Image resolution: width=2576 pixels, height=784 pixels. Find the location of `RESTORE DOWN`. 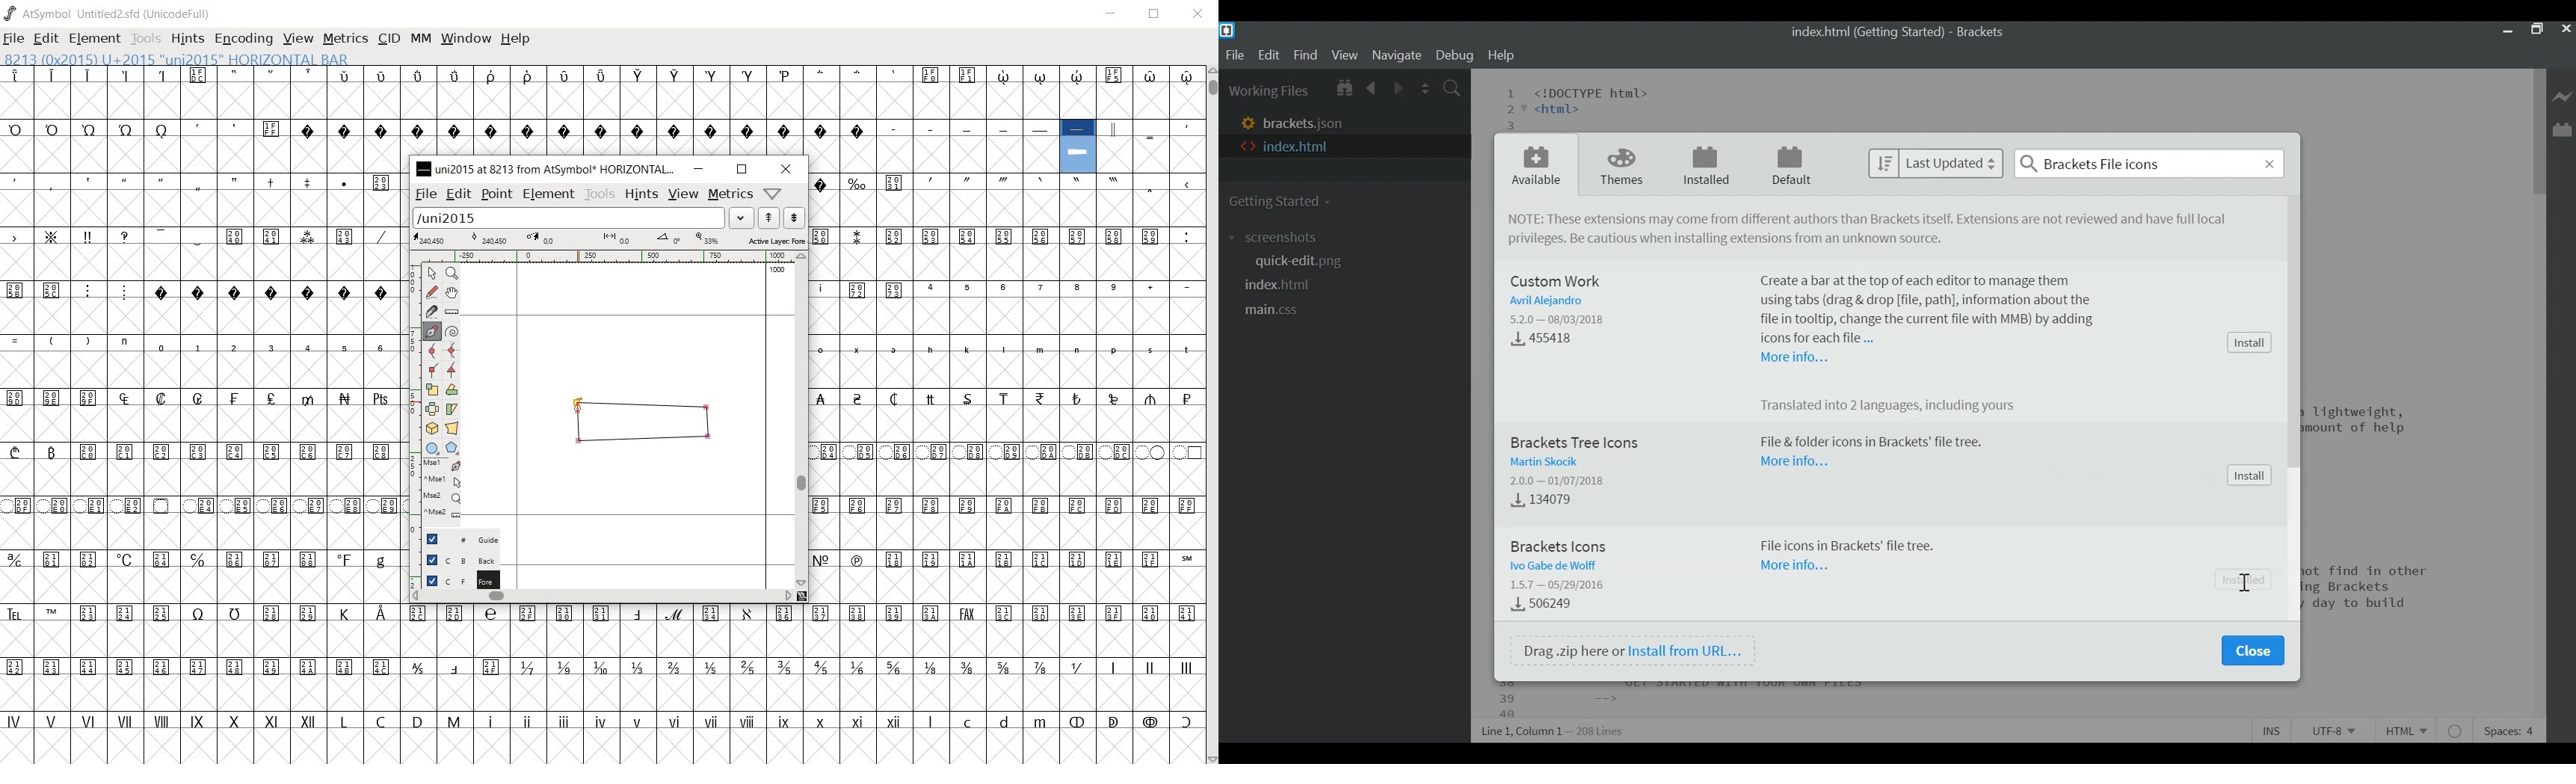

RESTORE DOWN is located at coordinates (1156, 15).